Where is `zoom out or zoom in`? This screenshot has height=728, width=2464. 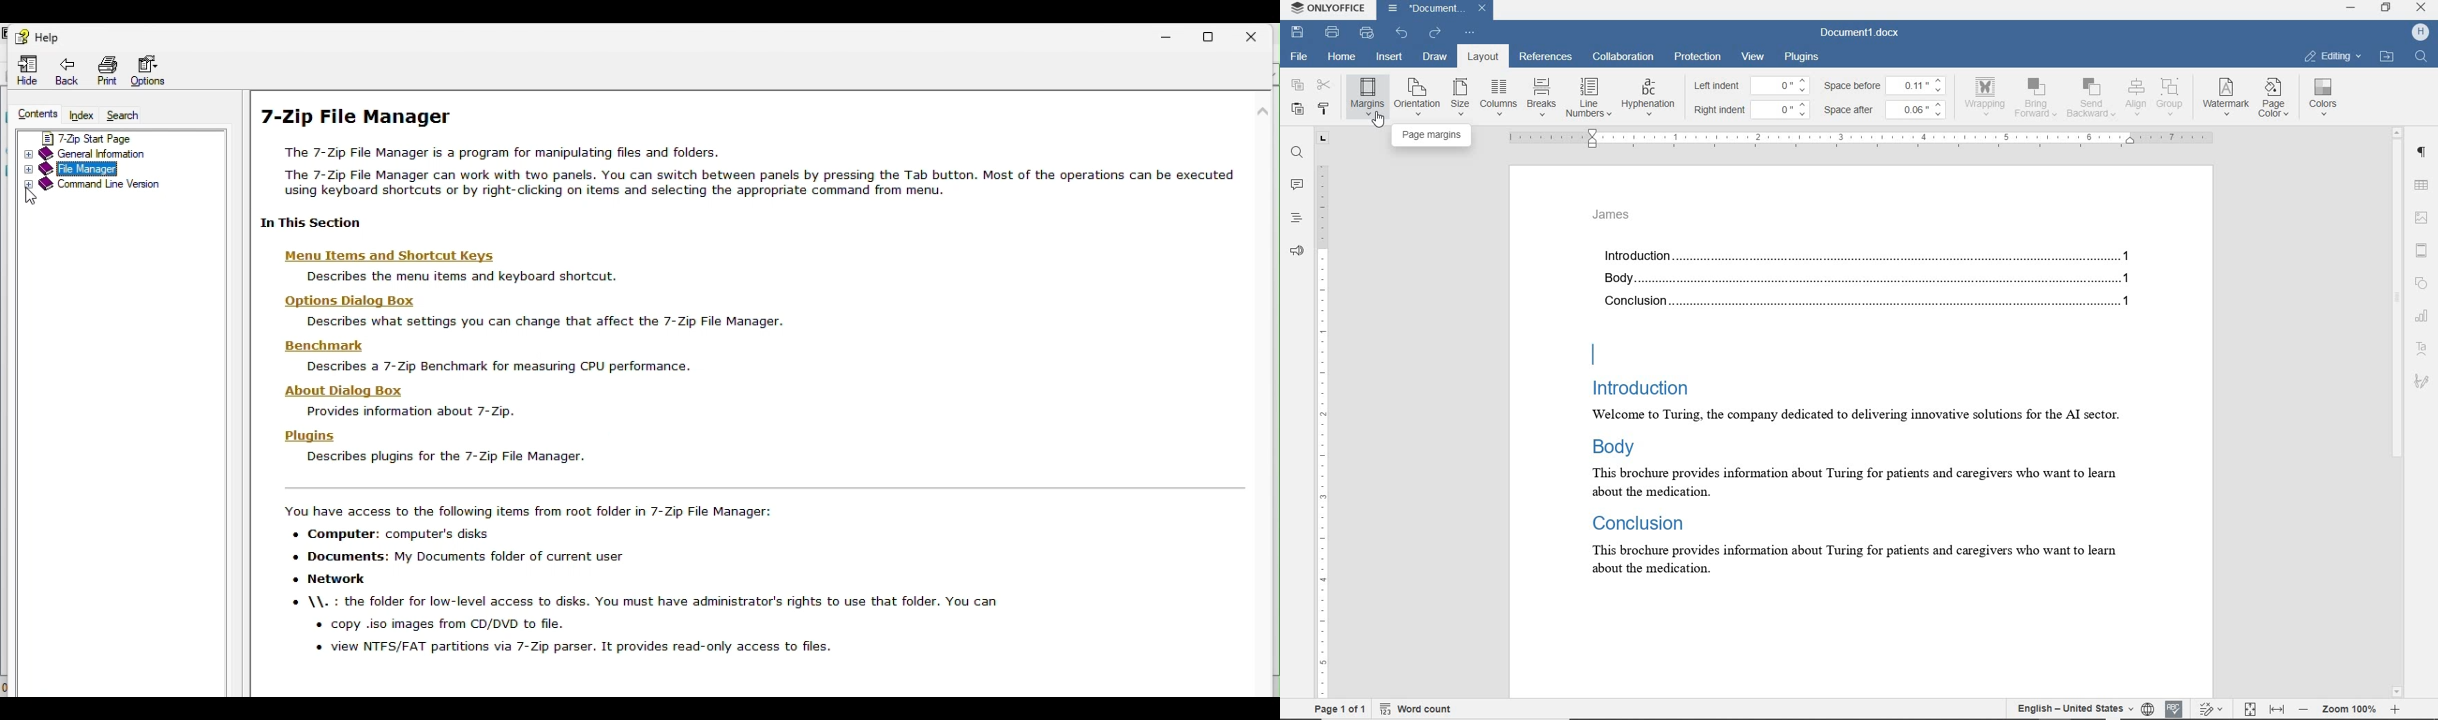
zoom out or zoom in is located at coordinates (2350, 708).